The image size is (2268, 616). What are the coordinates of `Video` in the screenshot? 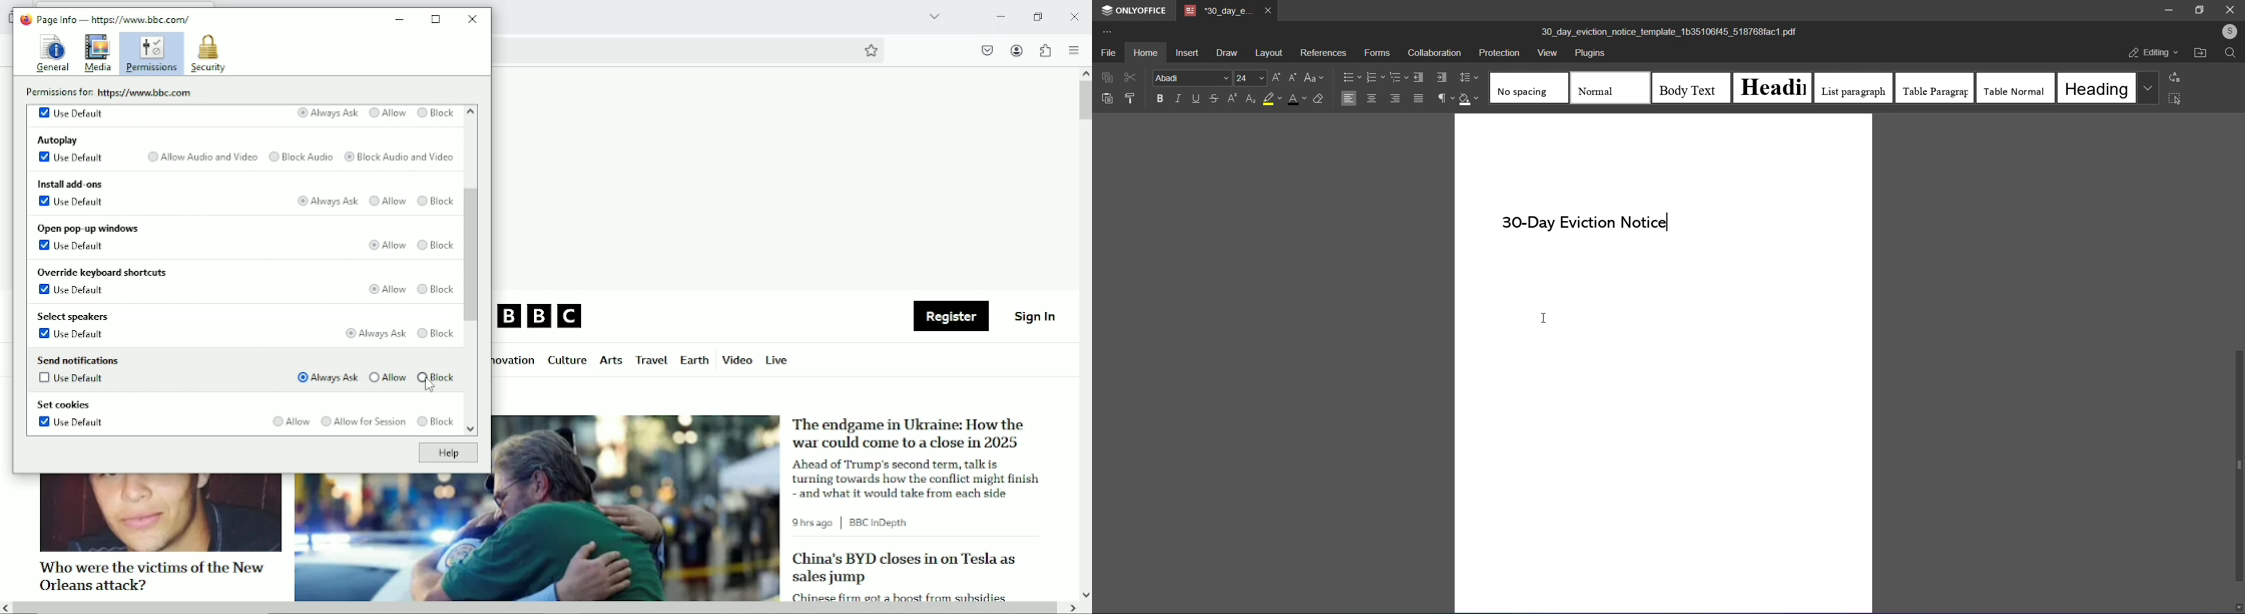 It's located at (737, 359).